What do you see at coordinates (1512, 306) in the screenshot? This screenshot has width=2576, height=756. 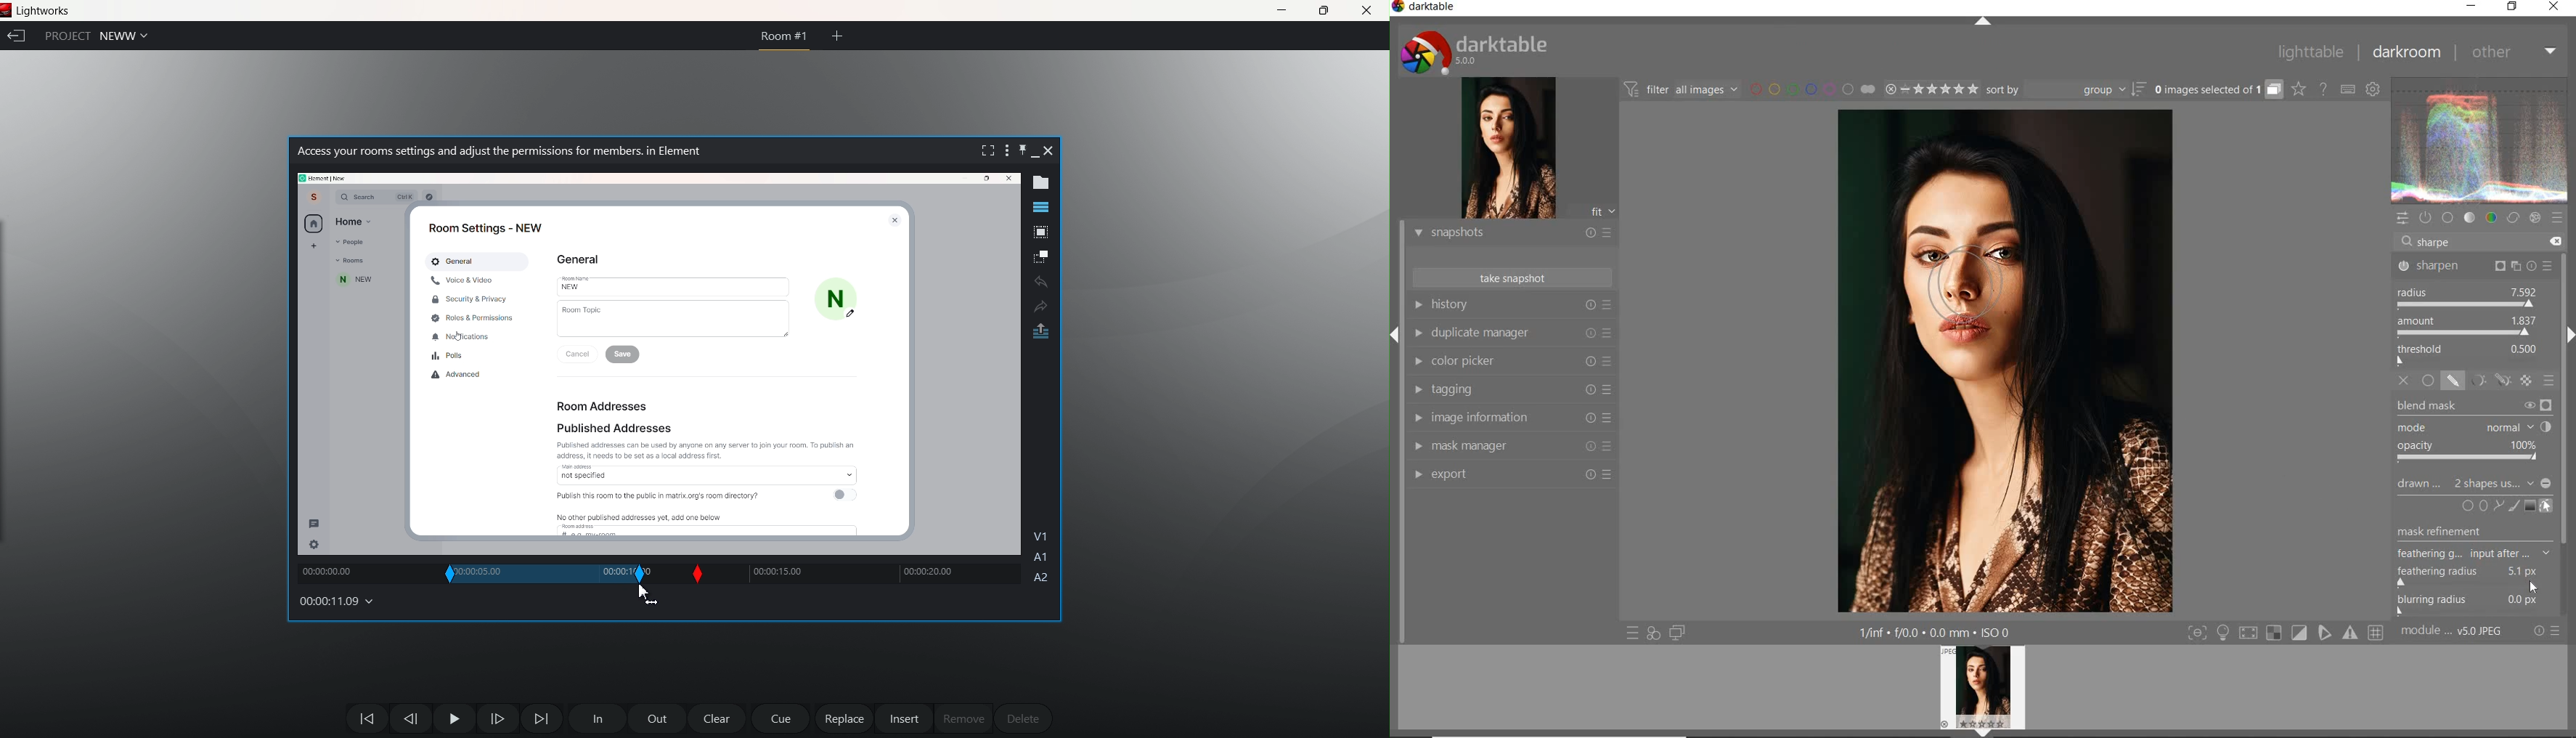 I see `HISTORY` at bounding box center [1512, 306].